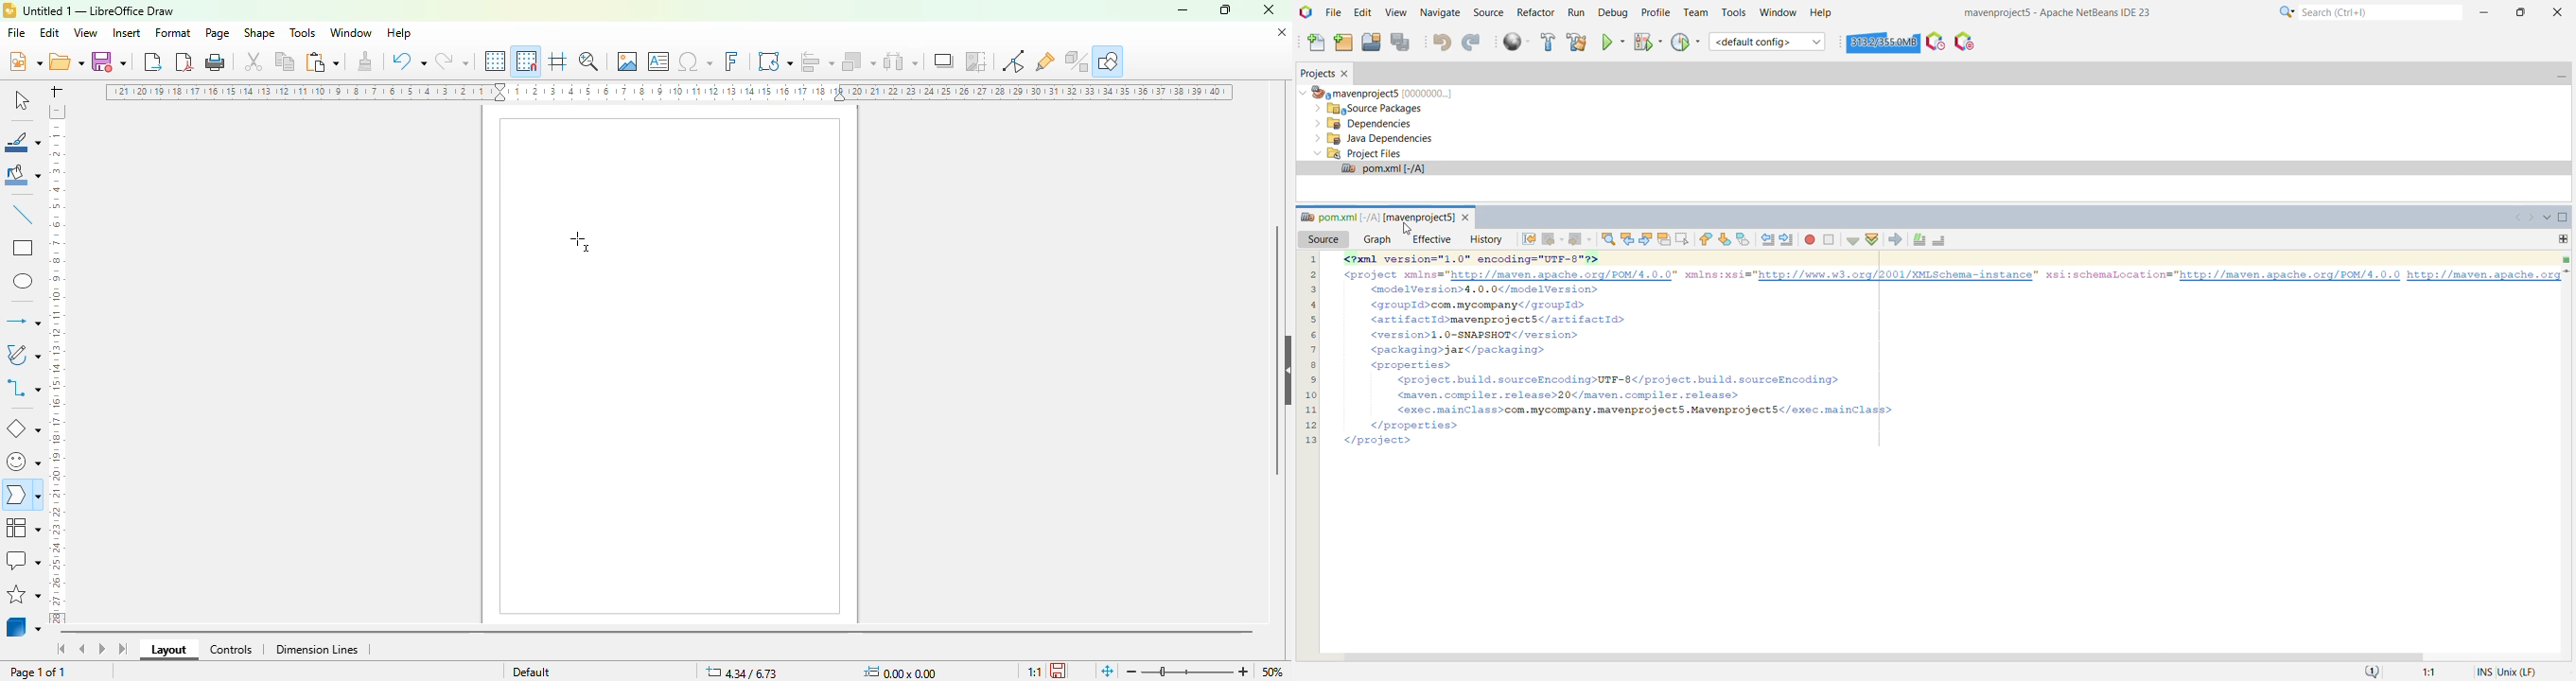 The image size is (2576, 700). What do you see at coordinates (1272, 672) in the screenshot?
I see `50%` at bounding box center [1272, 672].